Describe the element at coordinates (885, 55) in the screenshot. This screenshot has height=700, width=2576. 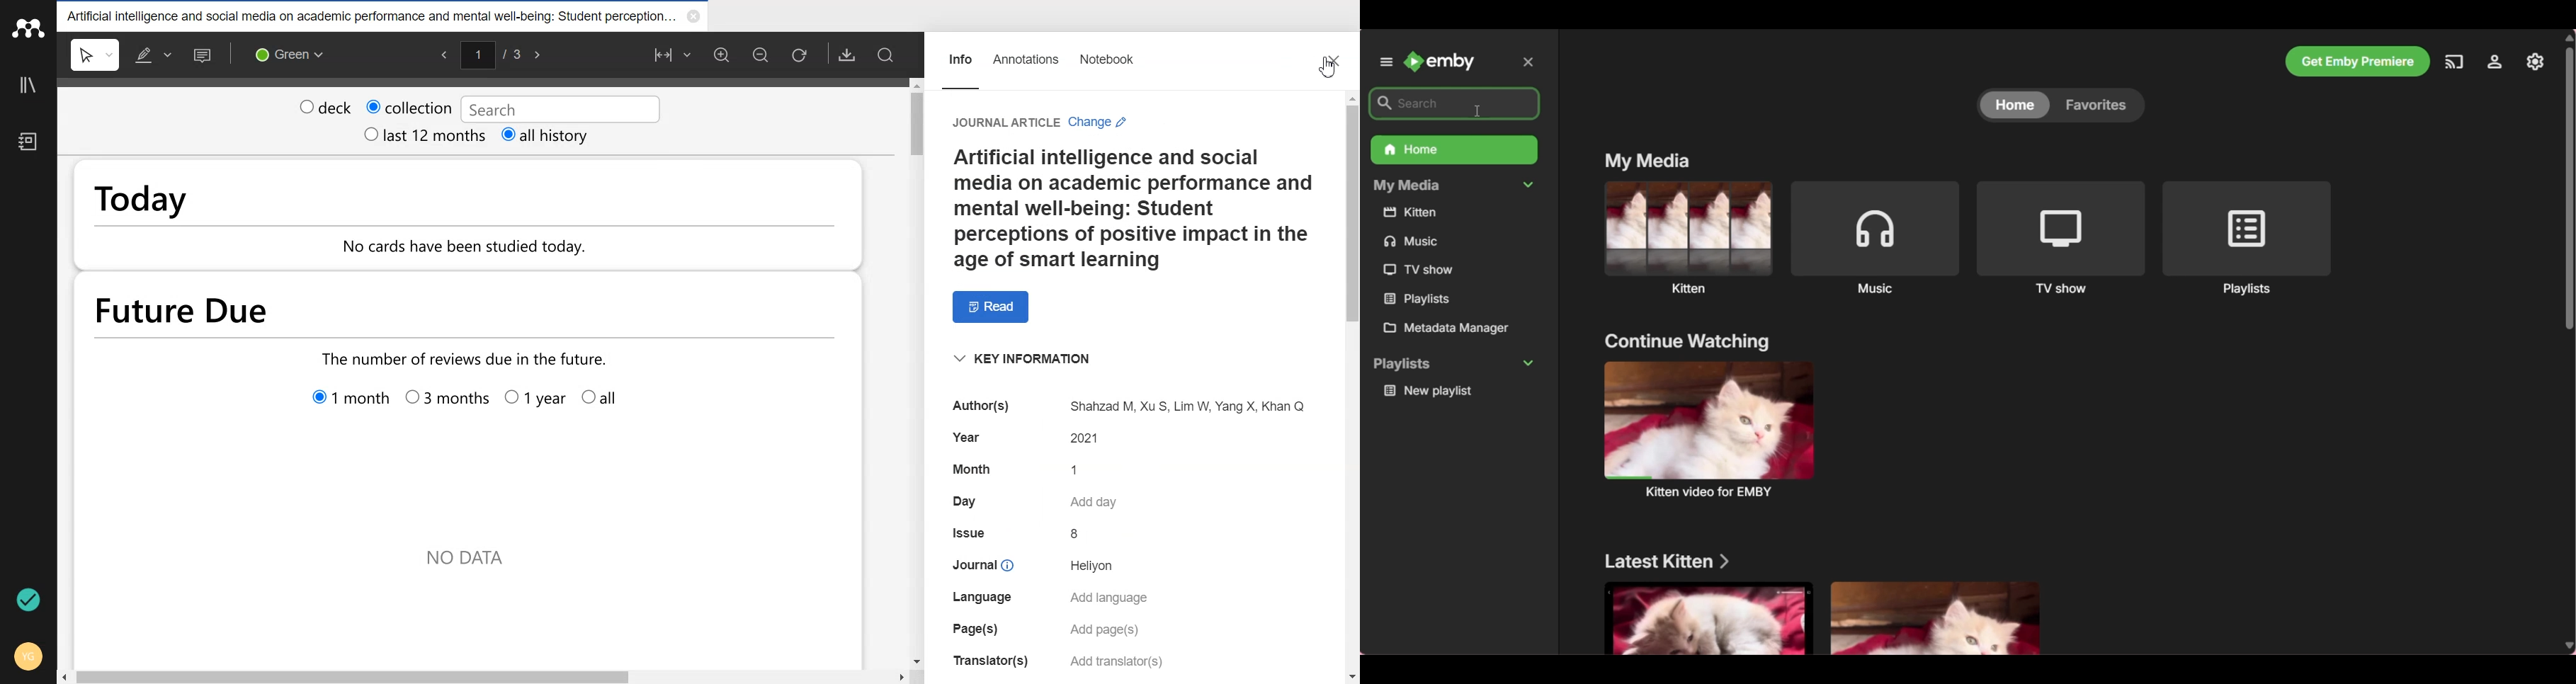
I see `Search` at that location.